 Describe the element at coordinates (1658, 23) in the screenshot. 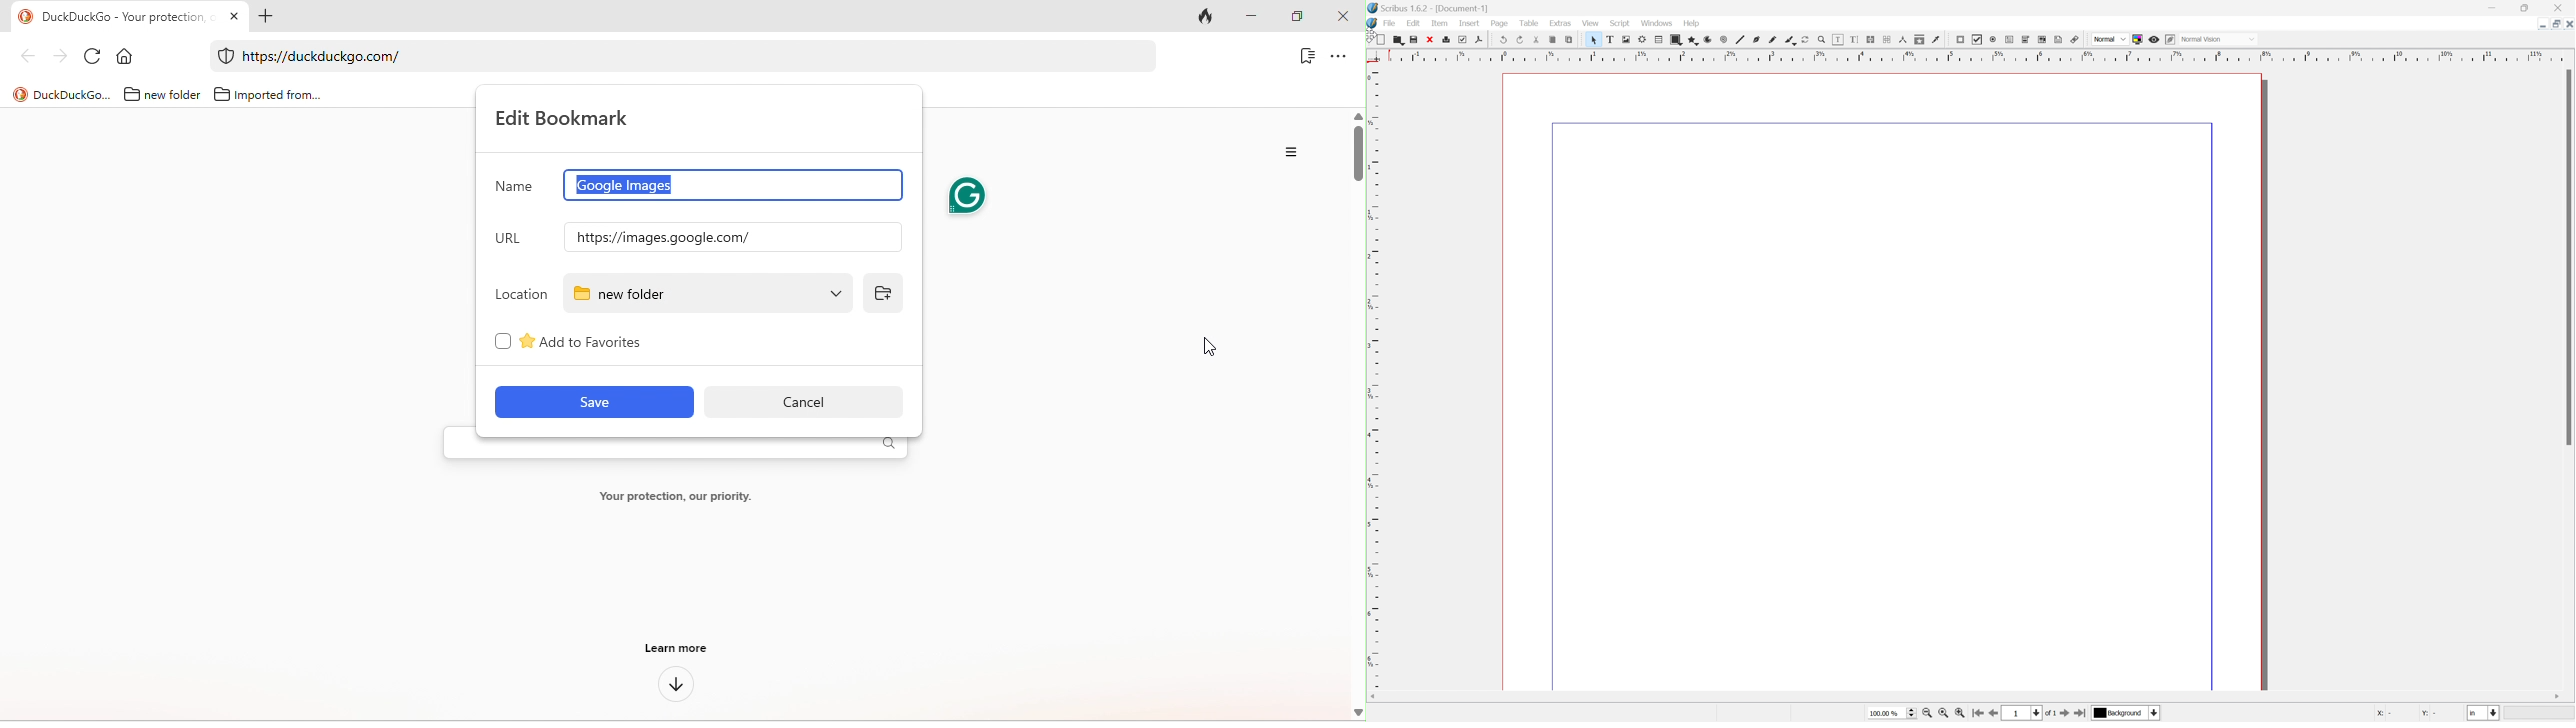

I see `windows` at that location.